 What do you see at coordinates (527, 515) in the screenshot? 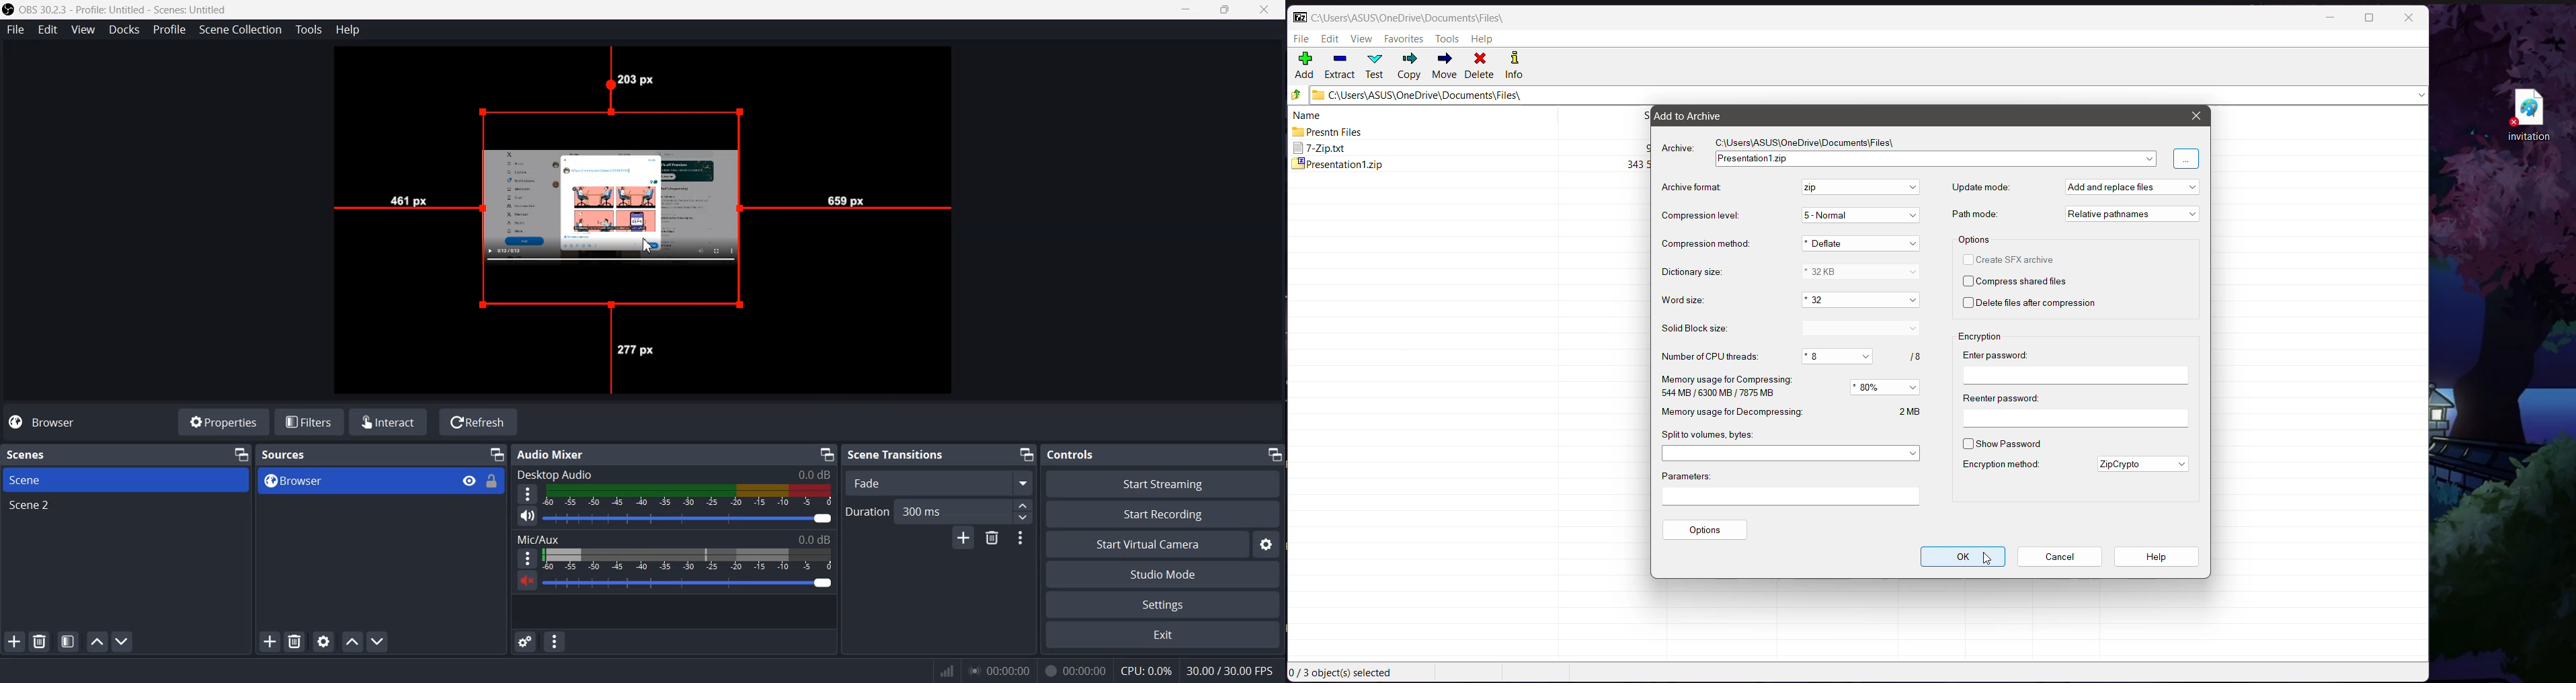
I see `Mute/unmute` at bounding box center [527, 515].